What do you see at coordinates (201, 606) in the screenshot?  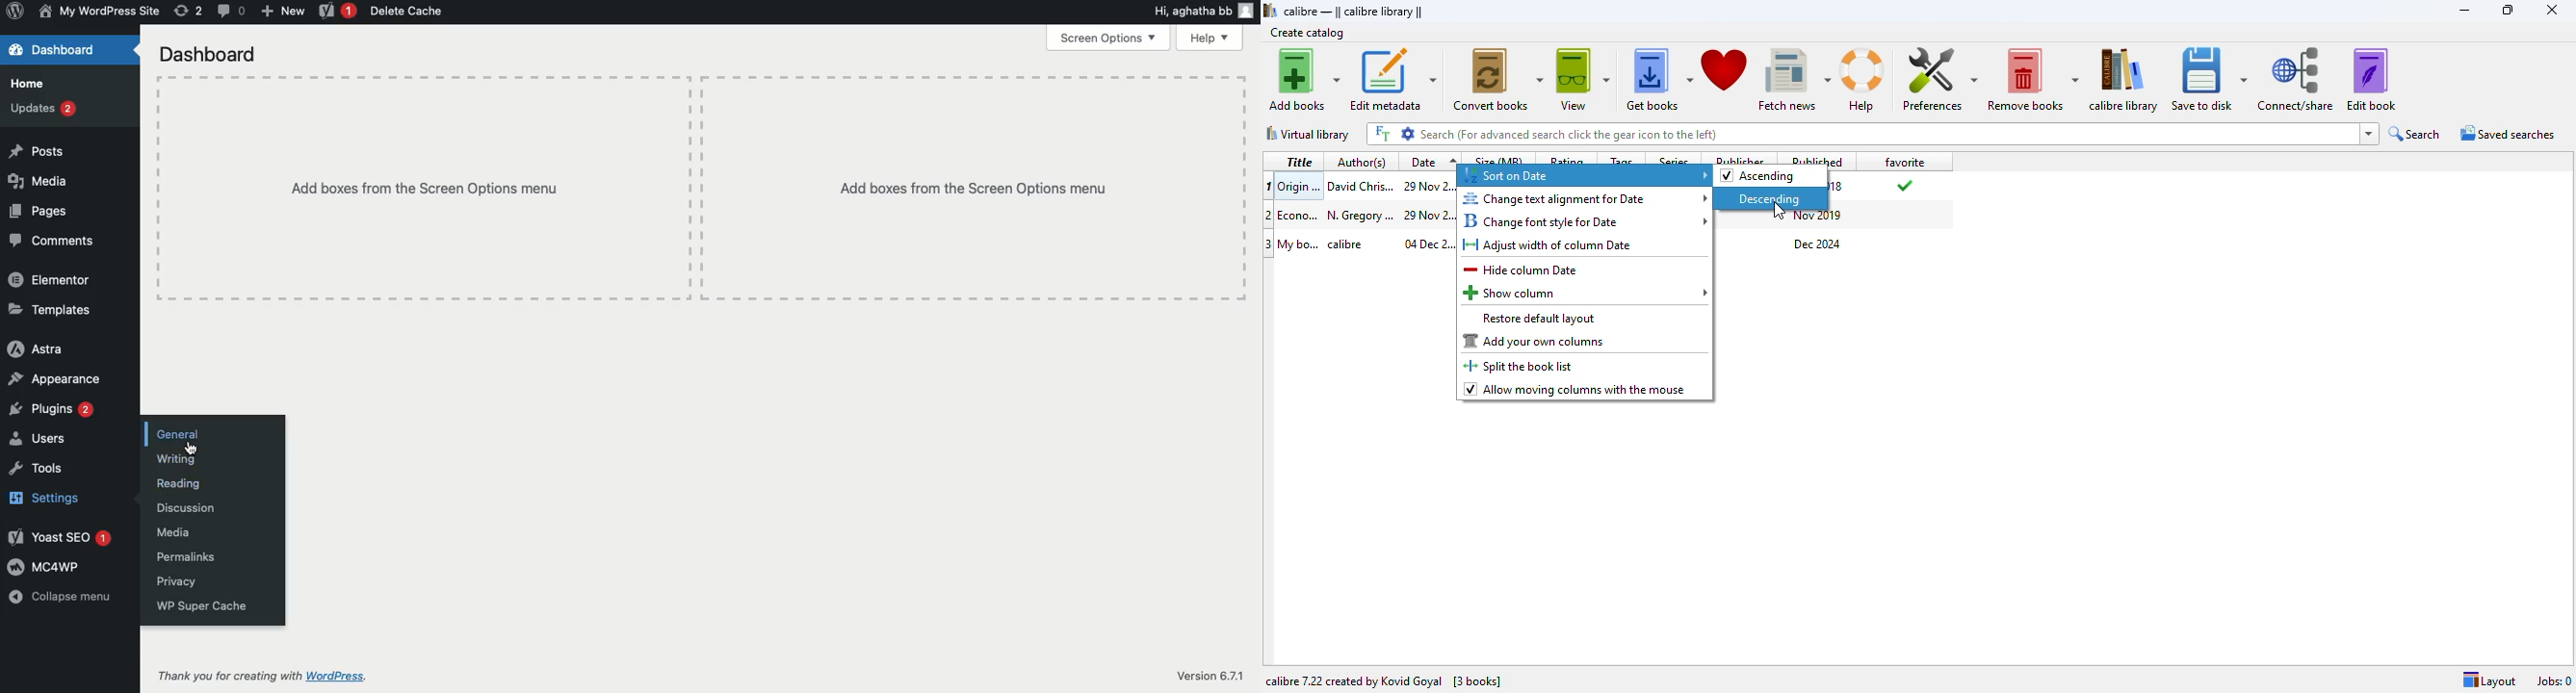 I see `WP super cache` at bounding box center [201, 606].